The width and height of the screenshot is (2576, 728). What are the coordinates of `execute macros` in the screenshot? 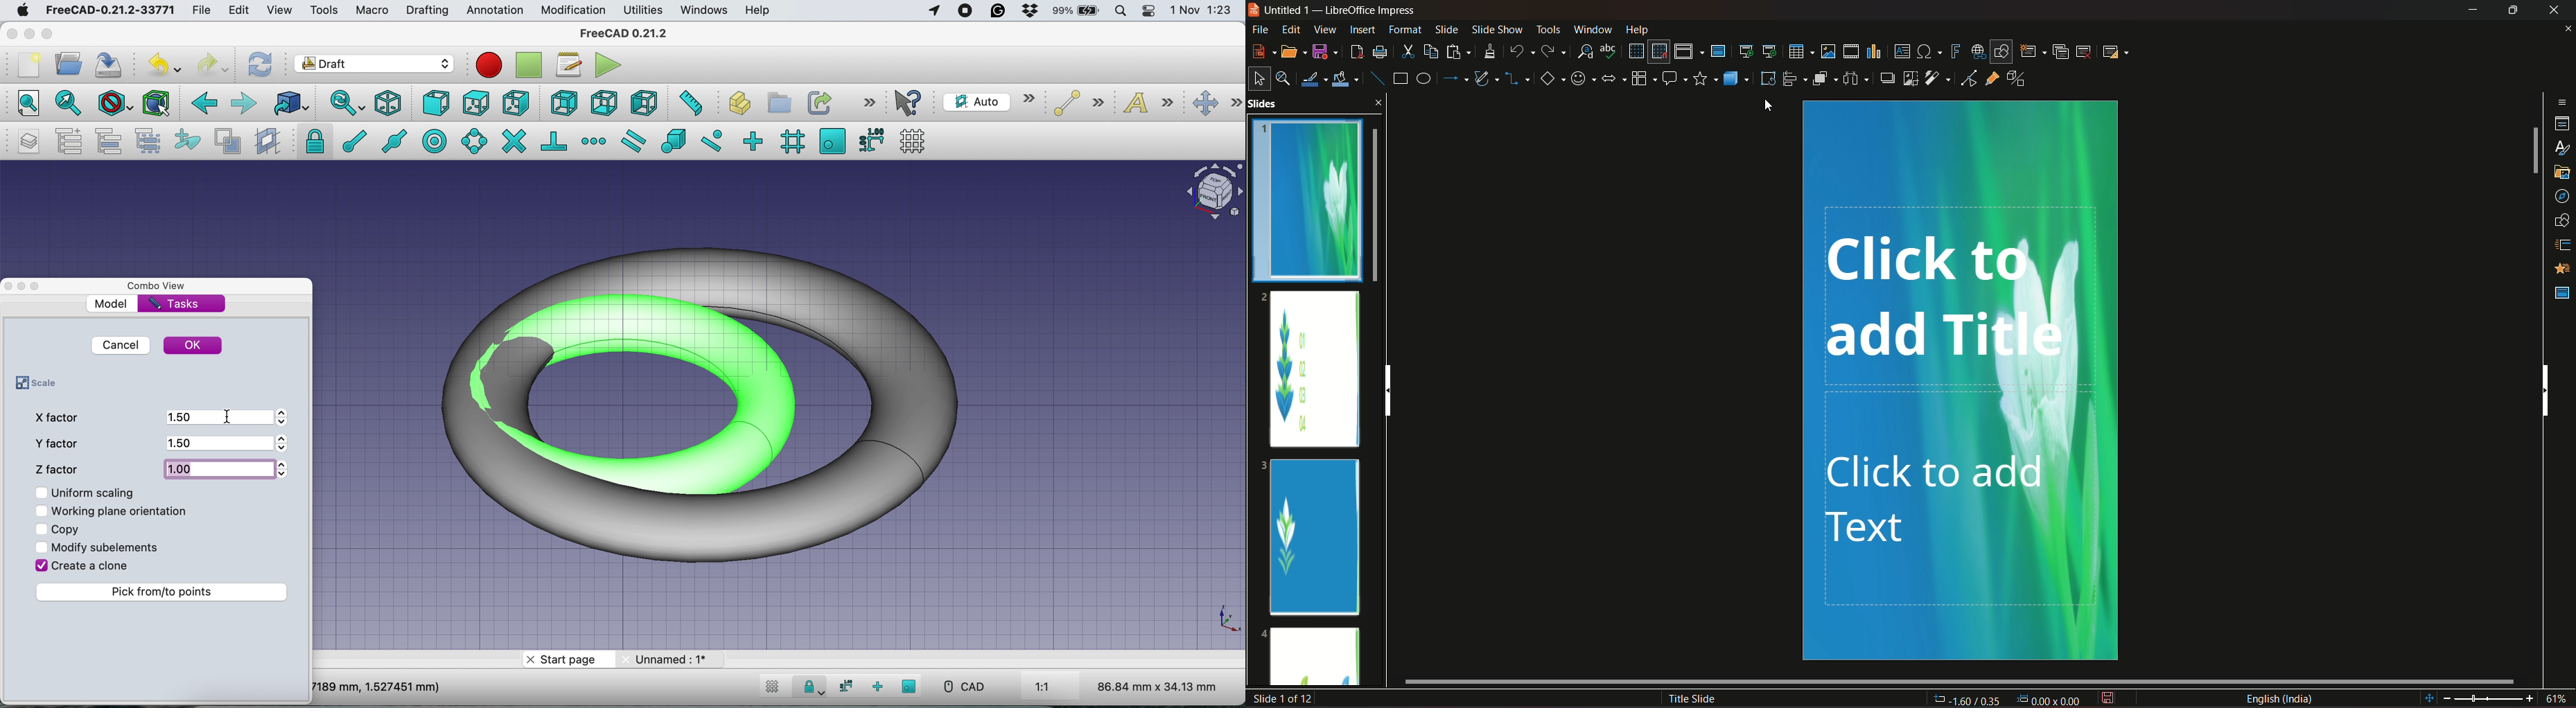 It's located at (608, 65).